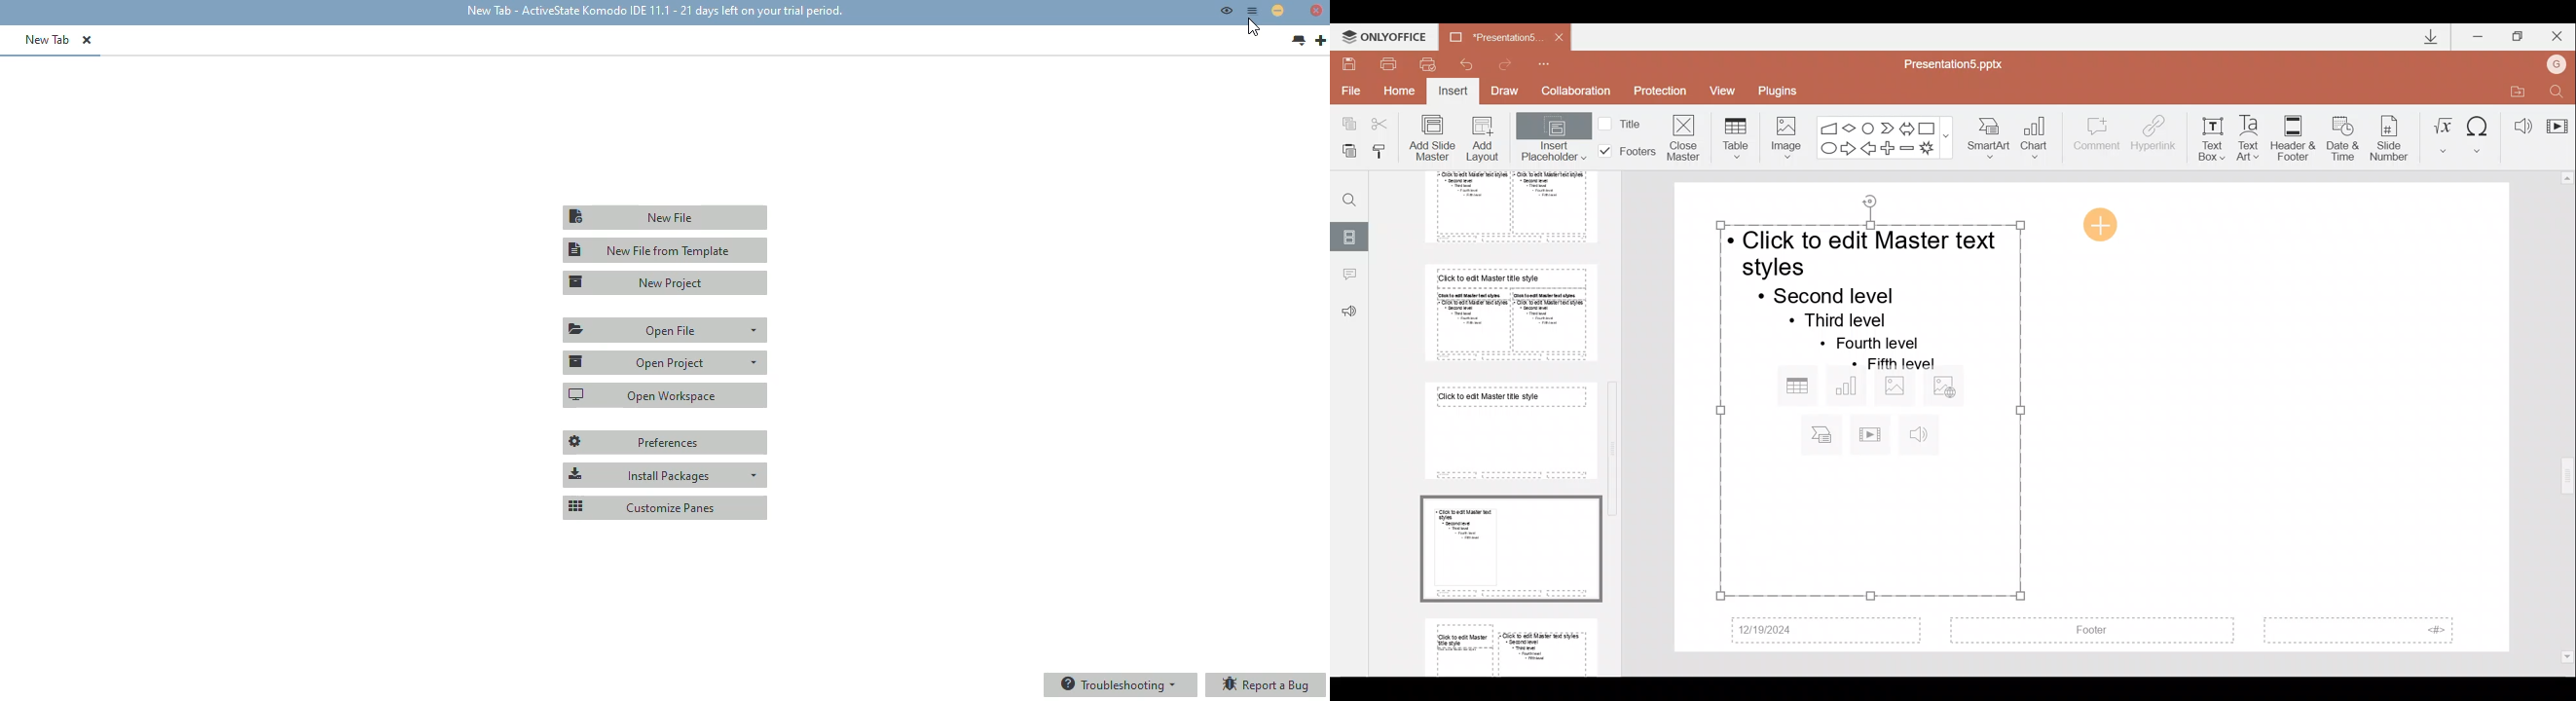 The image size is (2576, 728). Describe the element at coordinates (2518, 34) in the screenshot. I see `Maximize` at that location.